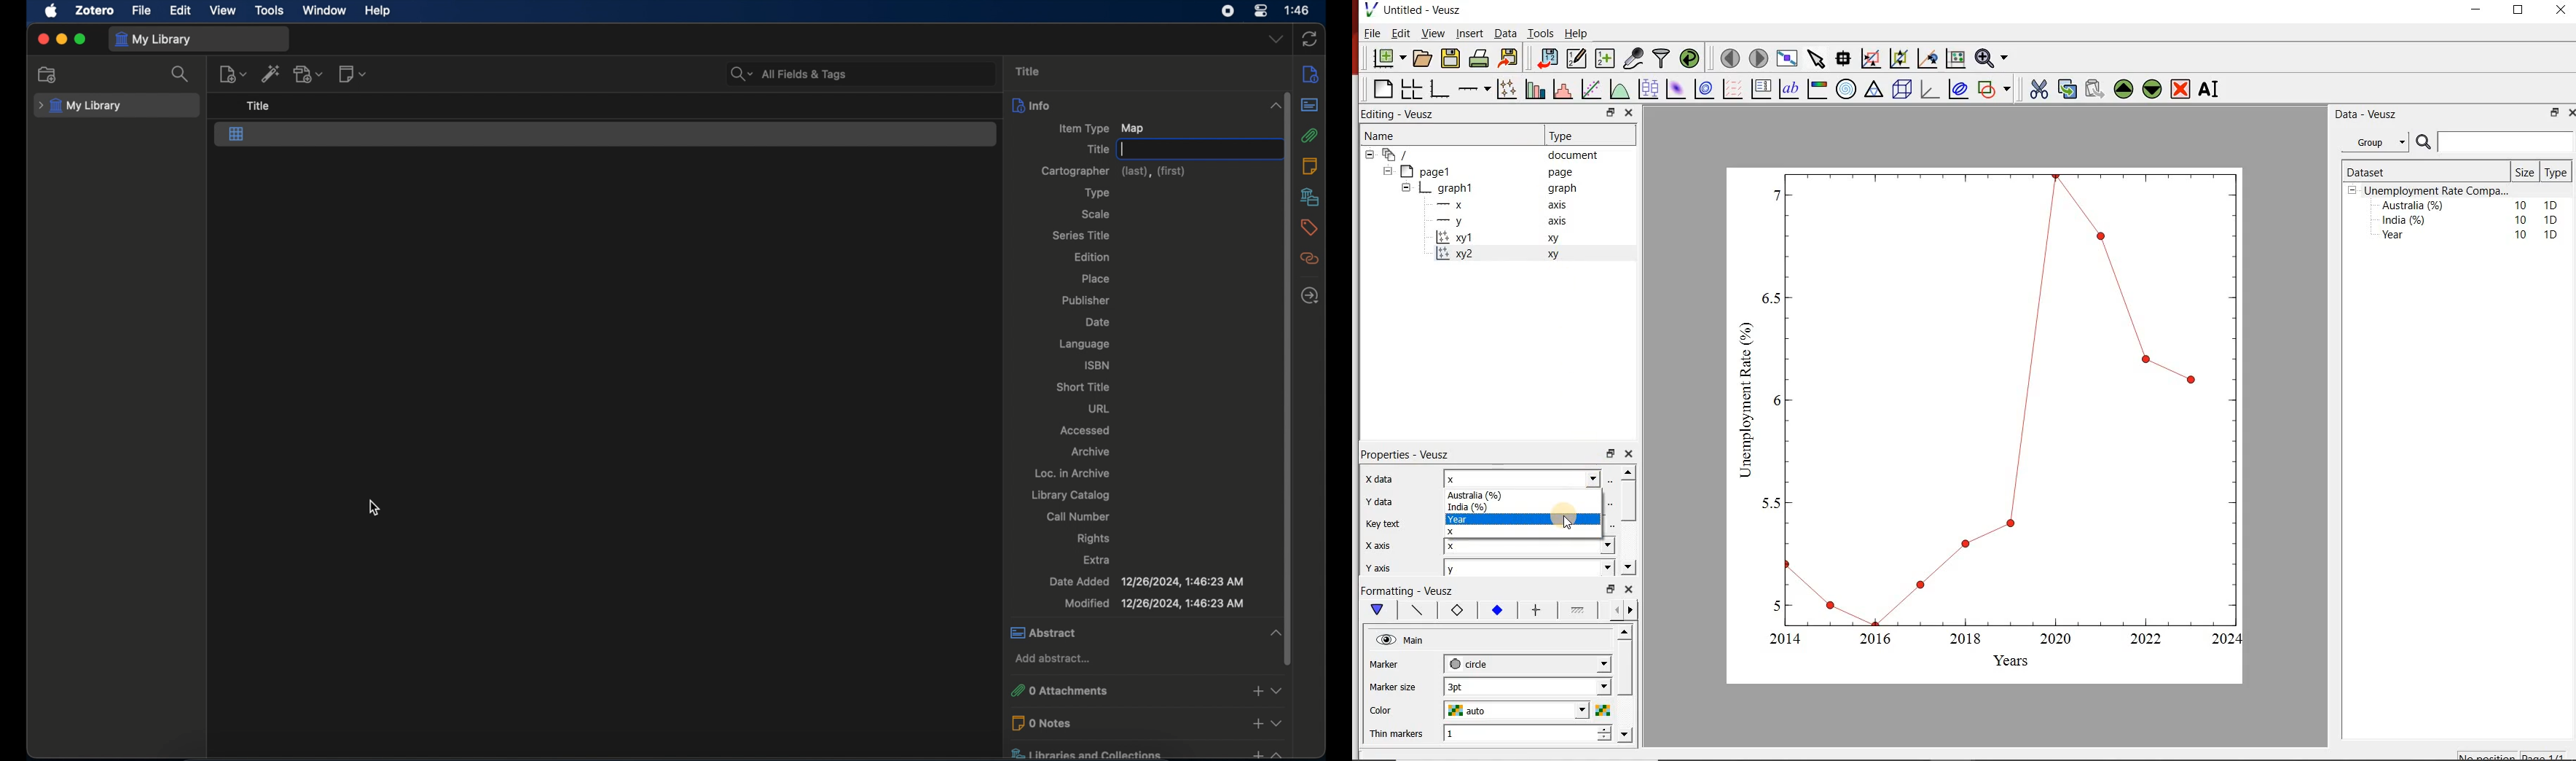 This screenshot has width=2576, height=784. I want to click on Australia (%), so click(1531, 495).